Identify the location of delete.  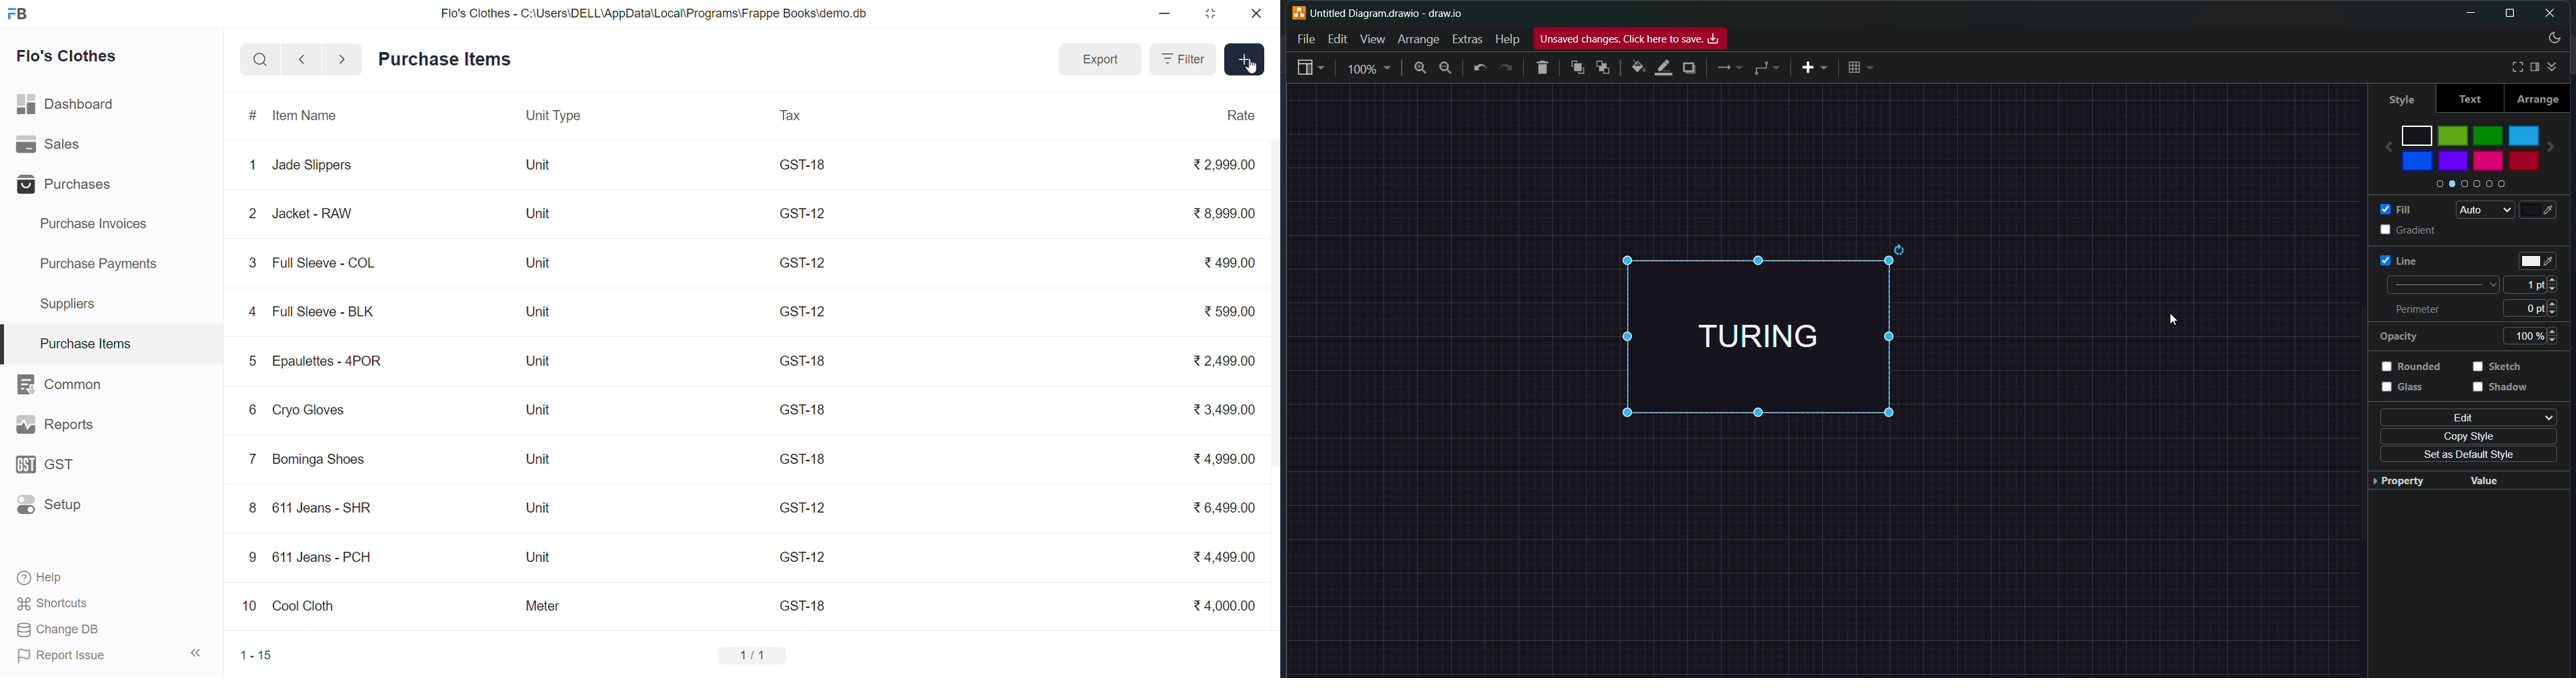
(1544, 66).